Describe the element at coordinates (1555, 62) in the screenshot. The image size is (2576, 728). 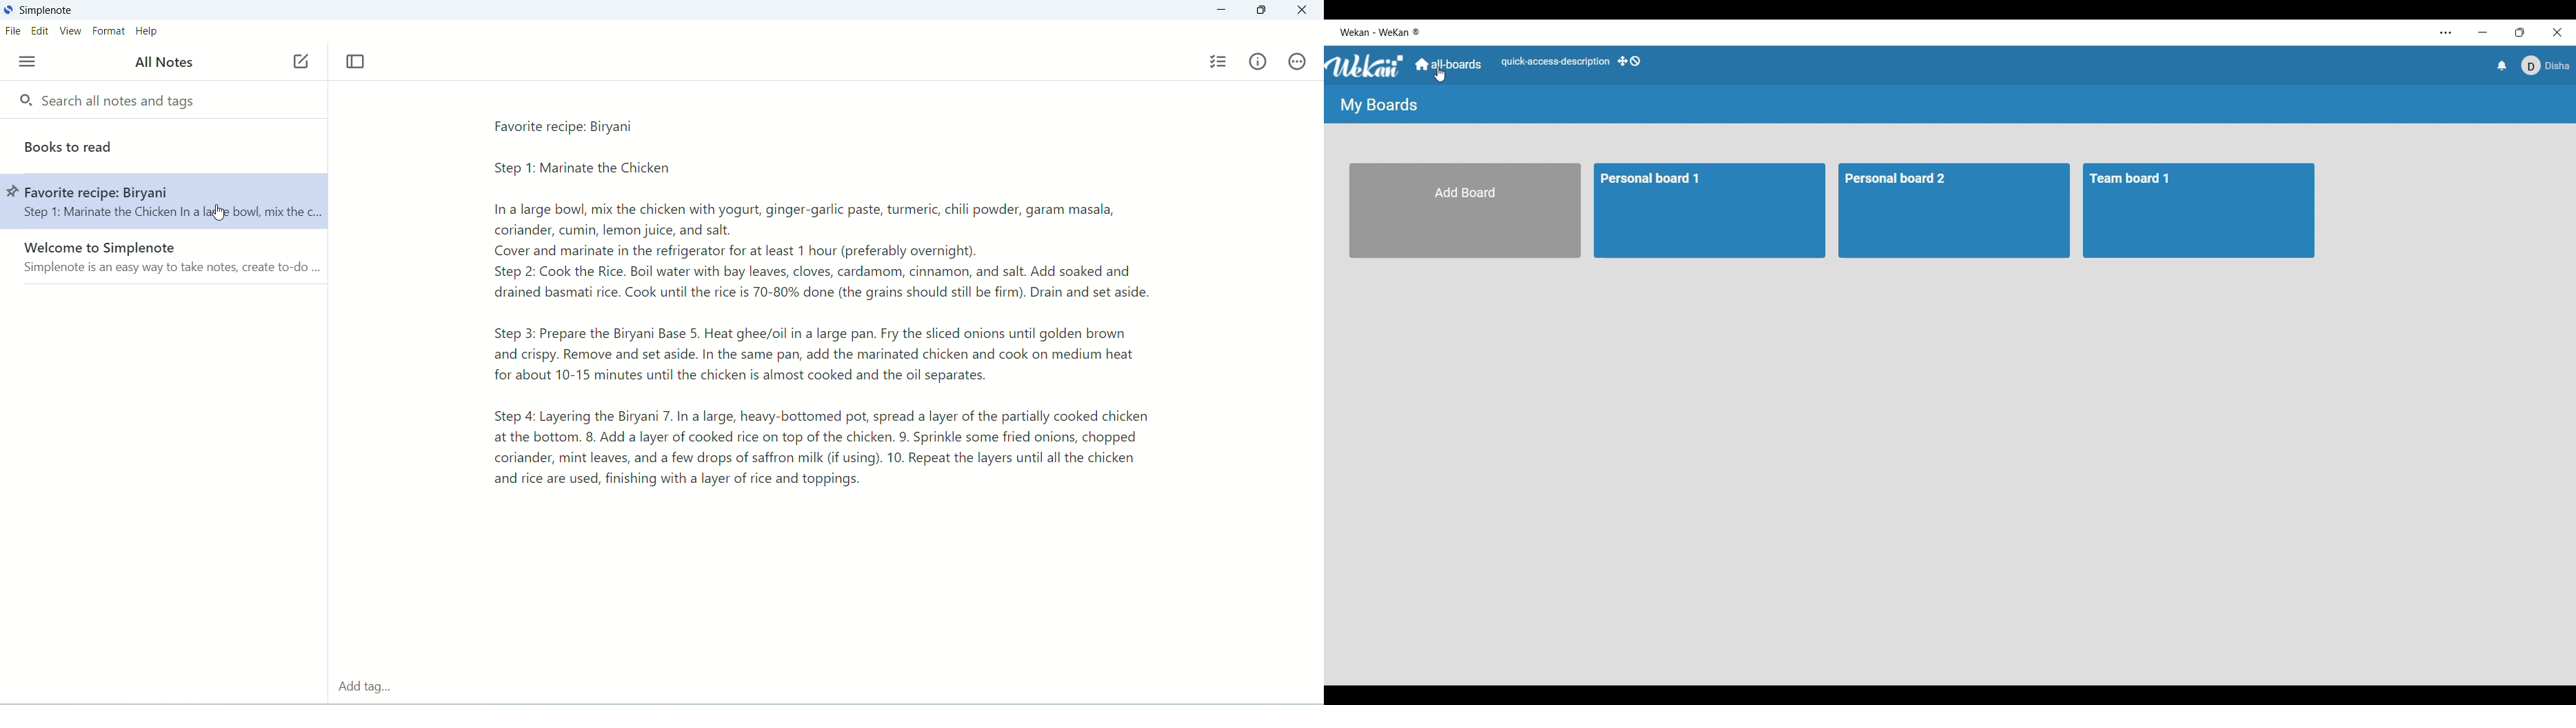
I see `Quick access description` at that location.